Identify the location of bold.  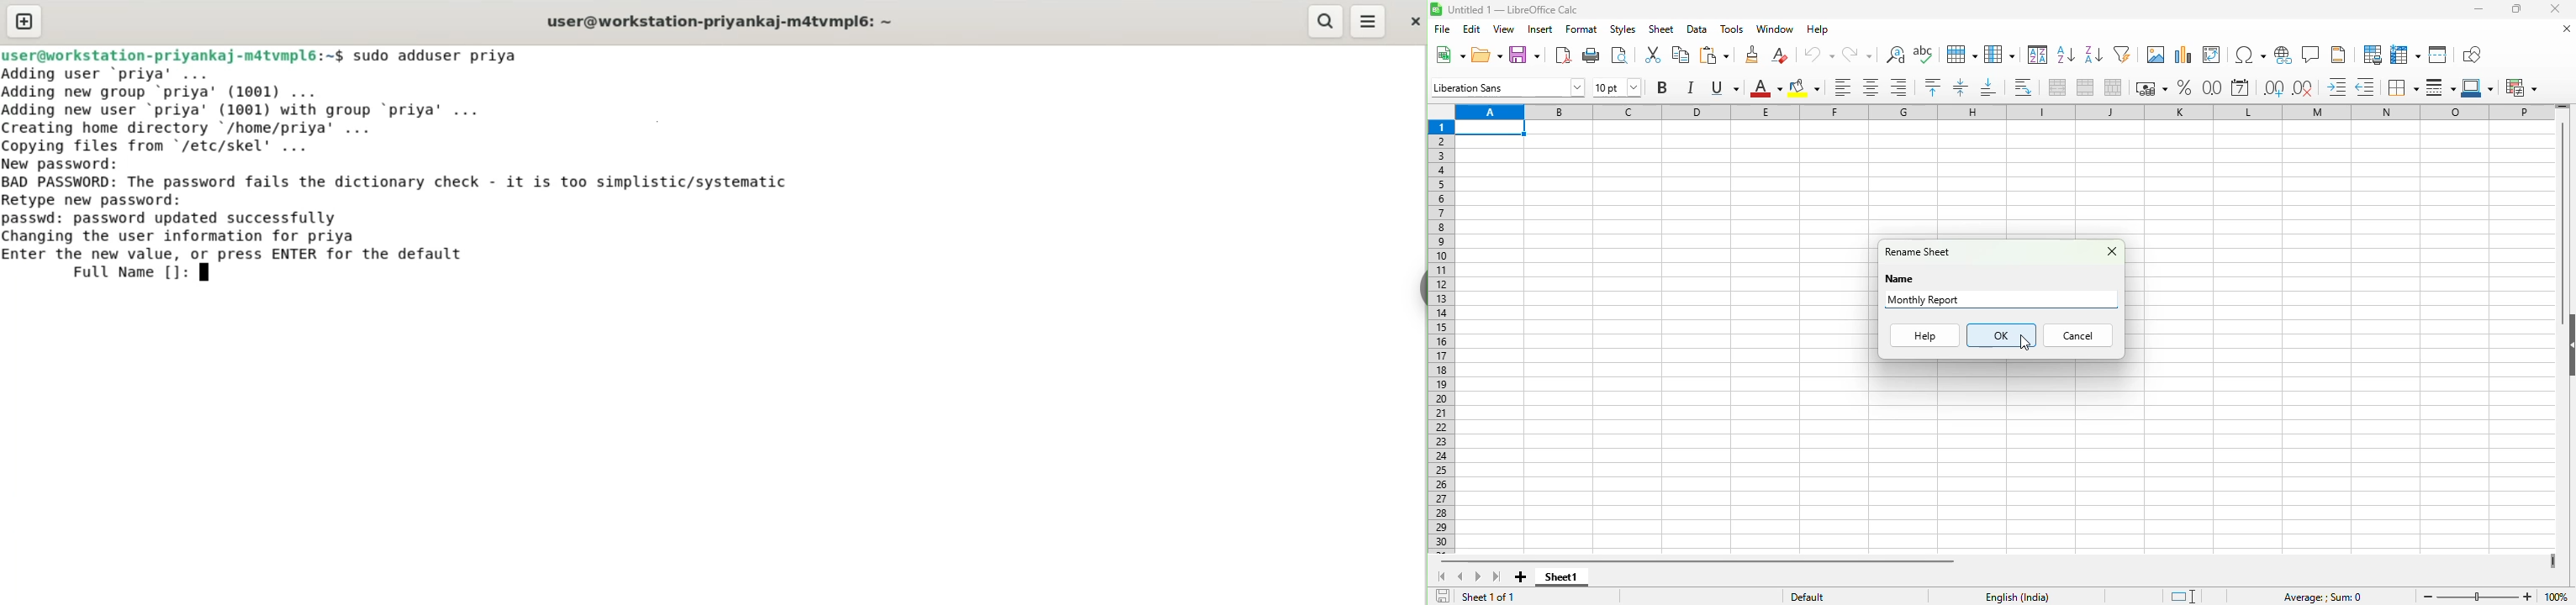
(1662, 87).